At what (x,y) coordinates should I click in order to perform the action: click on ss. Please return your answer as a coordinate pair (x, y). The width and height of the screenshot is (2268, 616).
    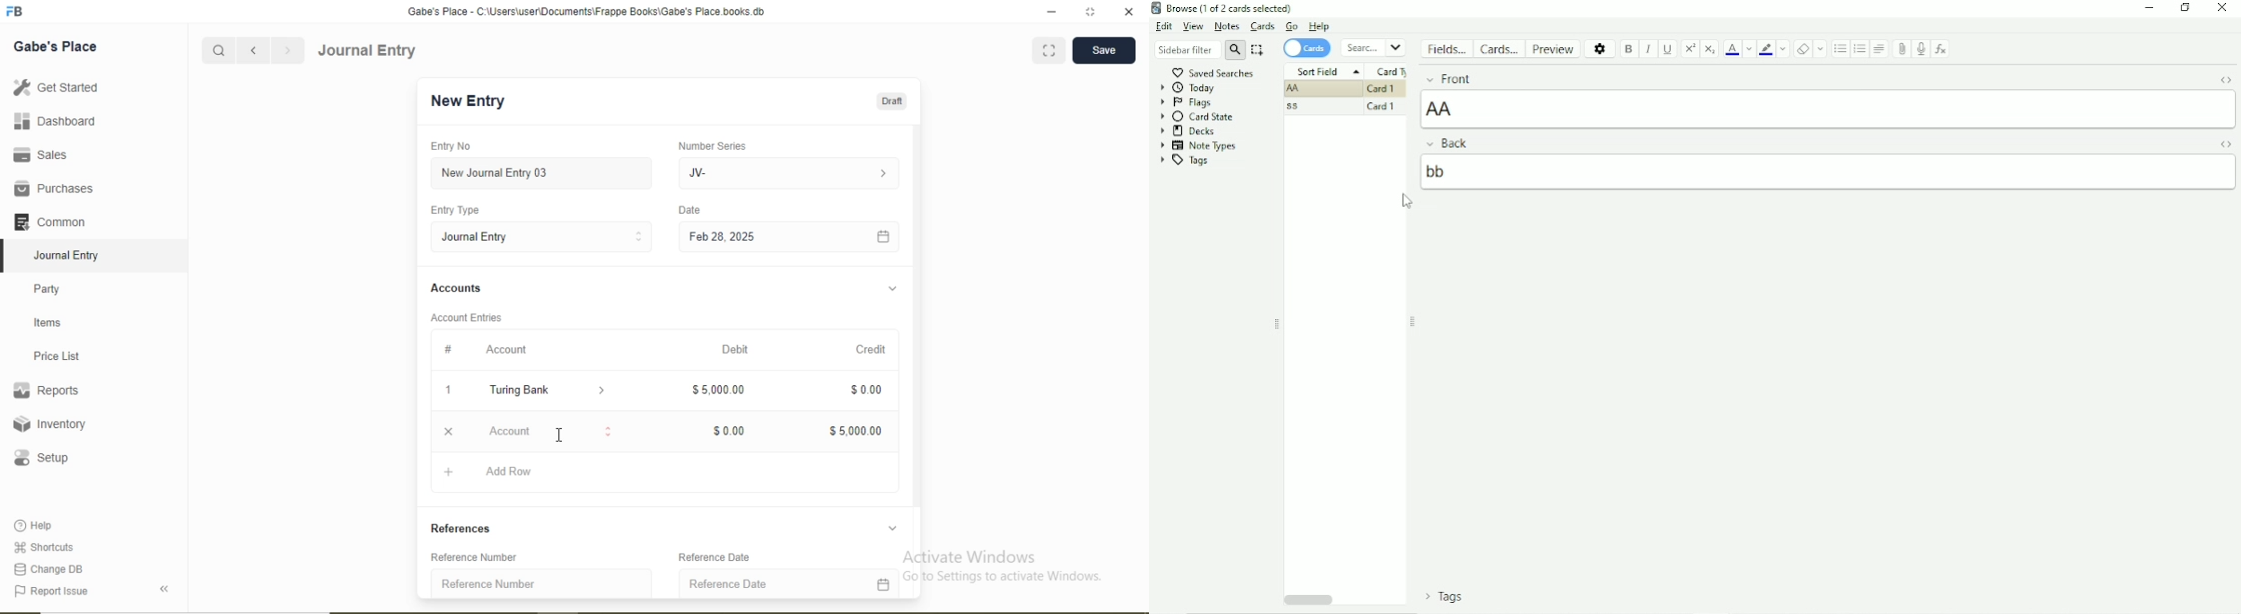
    Looking at the image, I should click on (1294, 106).